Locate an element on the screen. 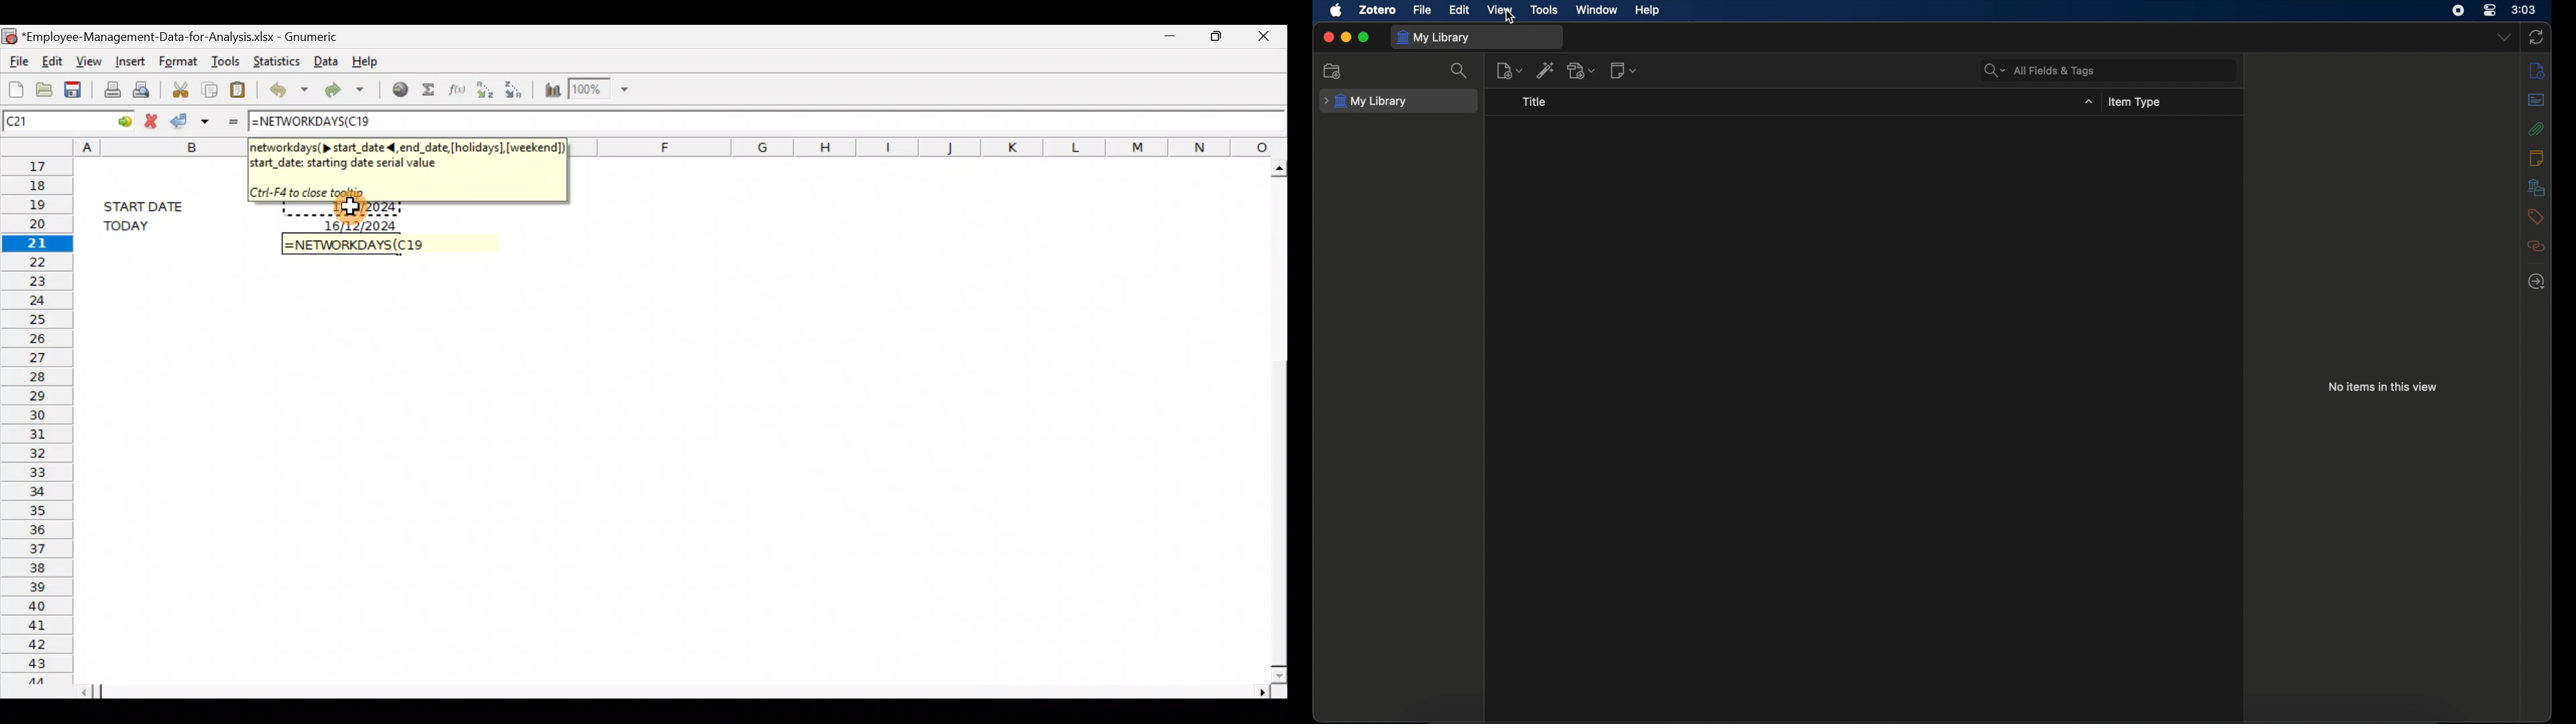 This screenshot has height=728, width=2576. View is located at coordinates (90, 60).